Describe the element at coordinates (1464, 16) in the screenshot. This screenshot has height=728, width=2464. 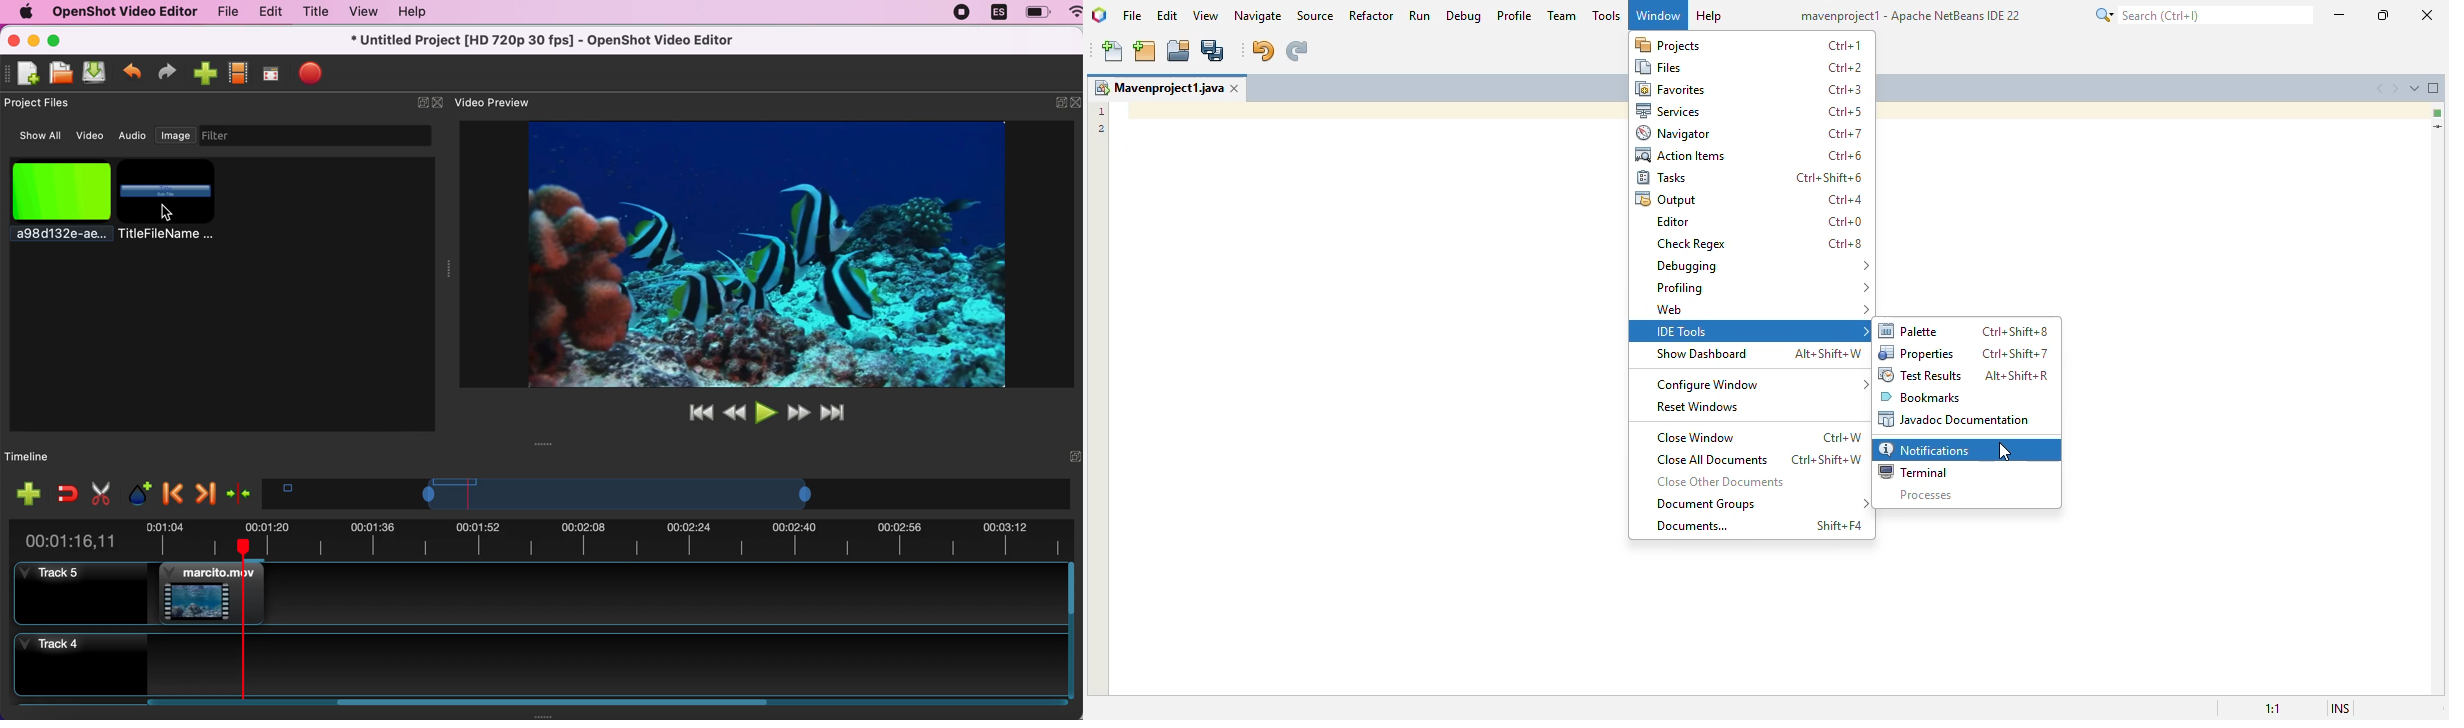
I see `debug` at that location.